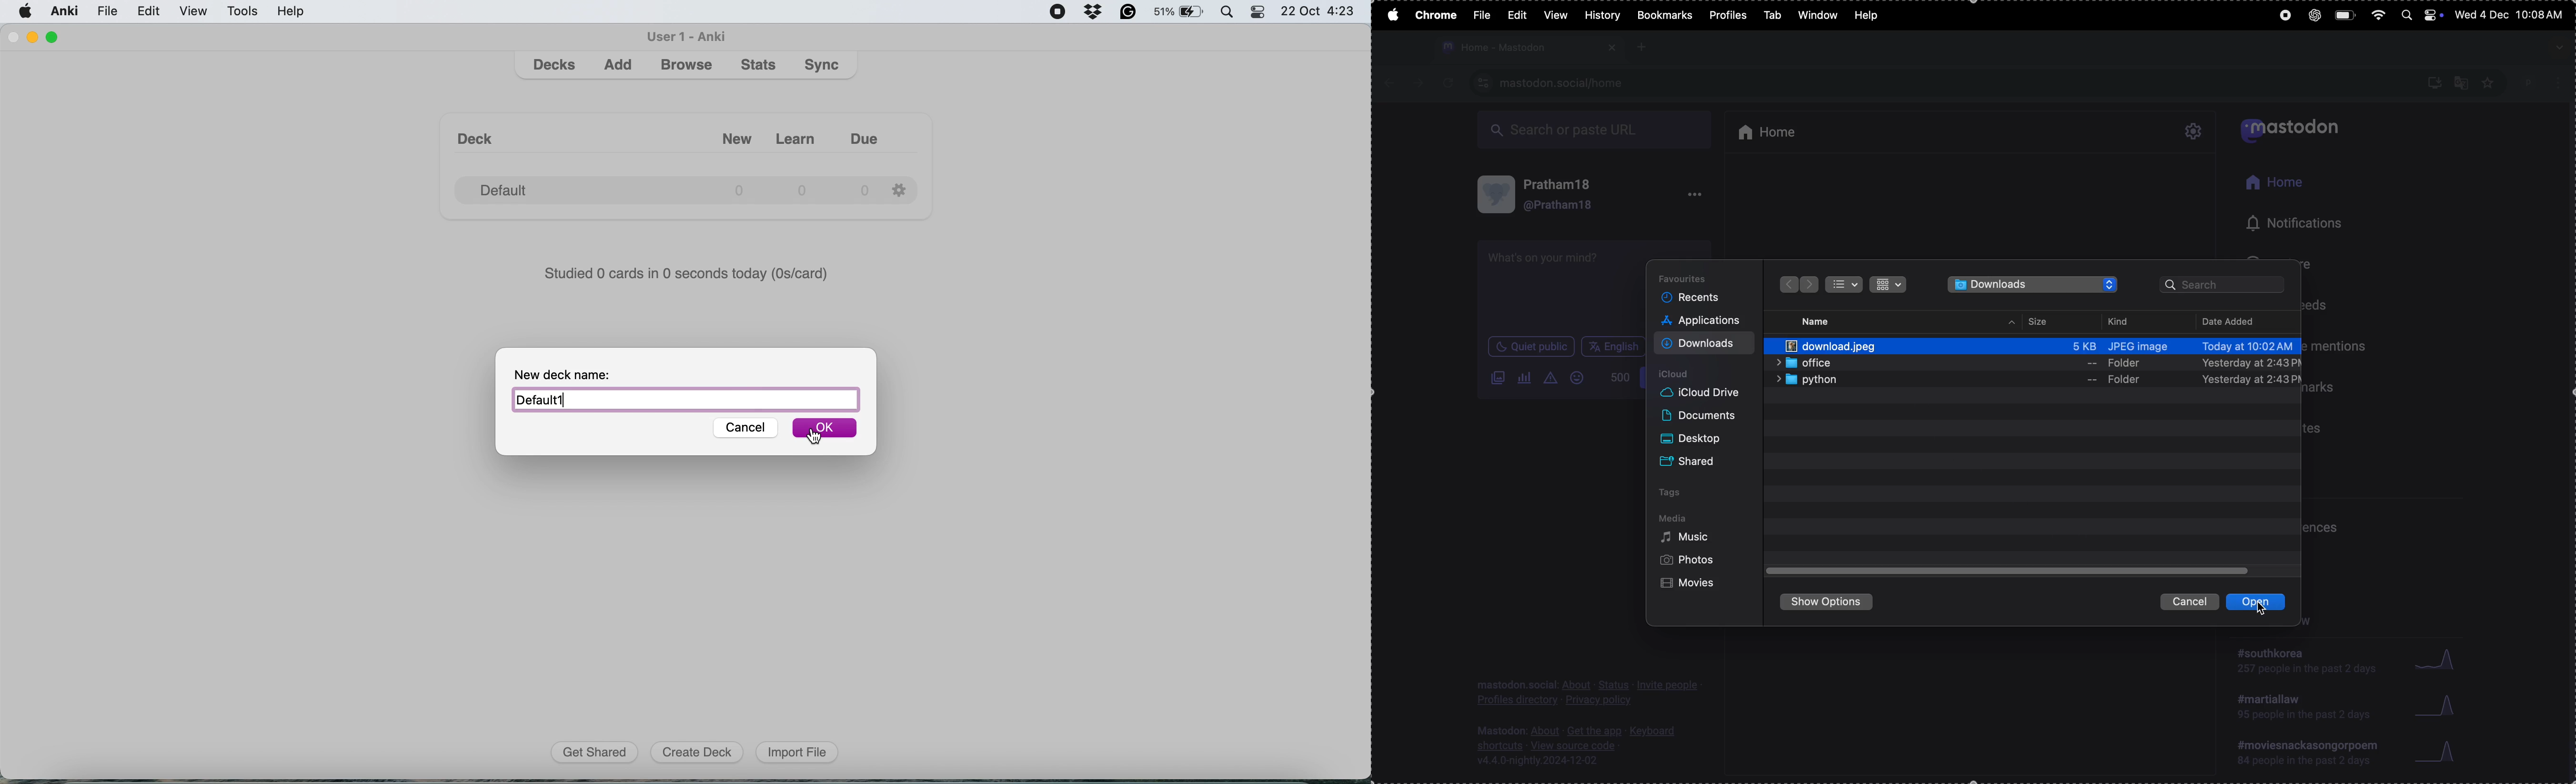  What do you see at coordinates (56, 35) in the screenshot?
I see `maximise` at bounding box center [56, 35].